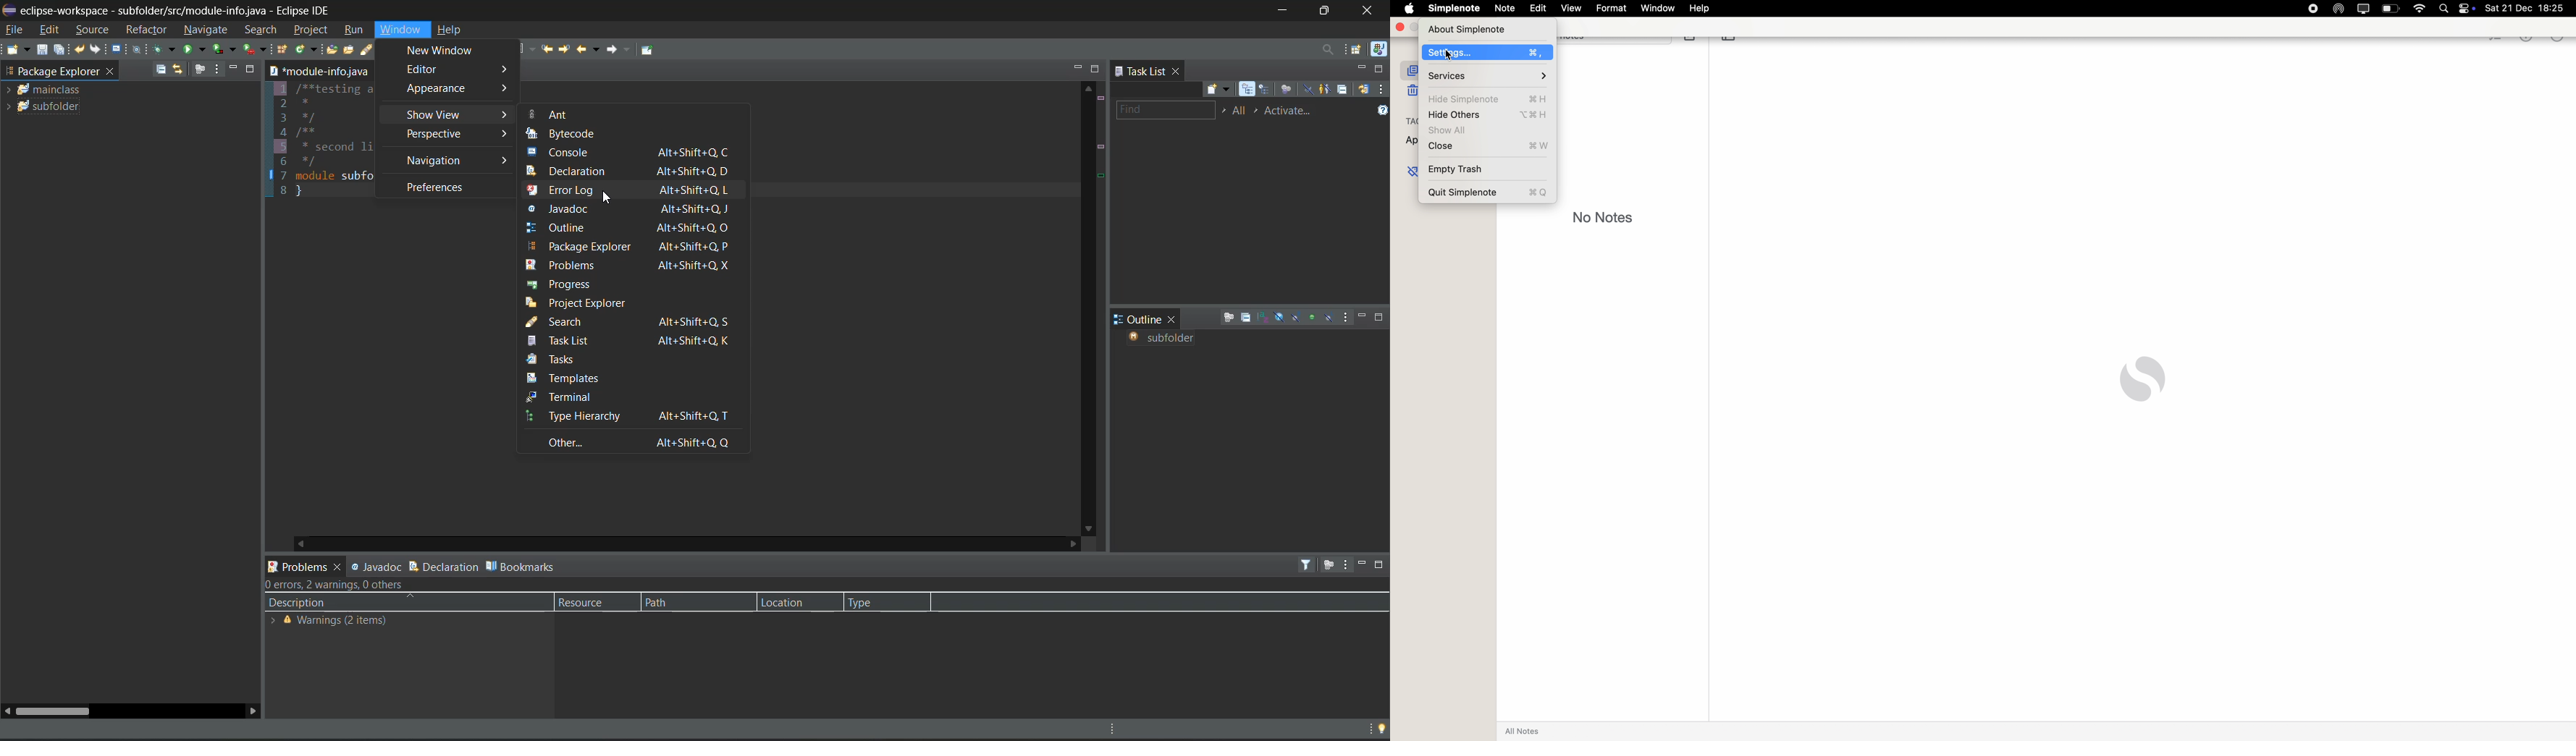  Describe the element at coordinates (445, 567) in the screenshot. I see `declaration` at that location.